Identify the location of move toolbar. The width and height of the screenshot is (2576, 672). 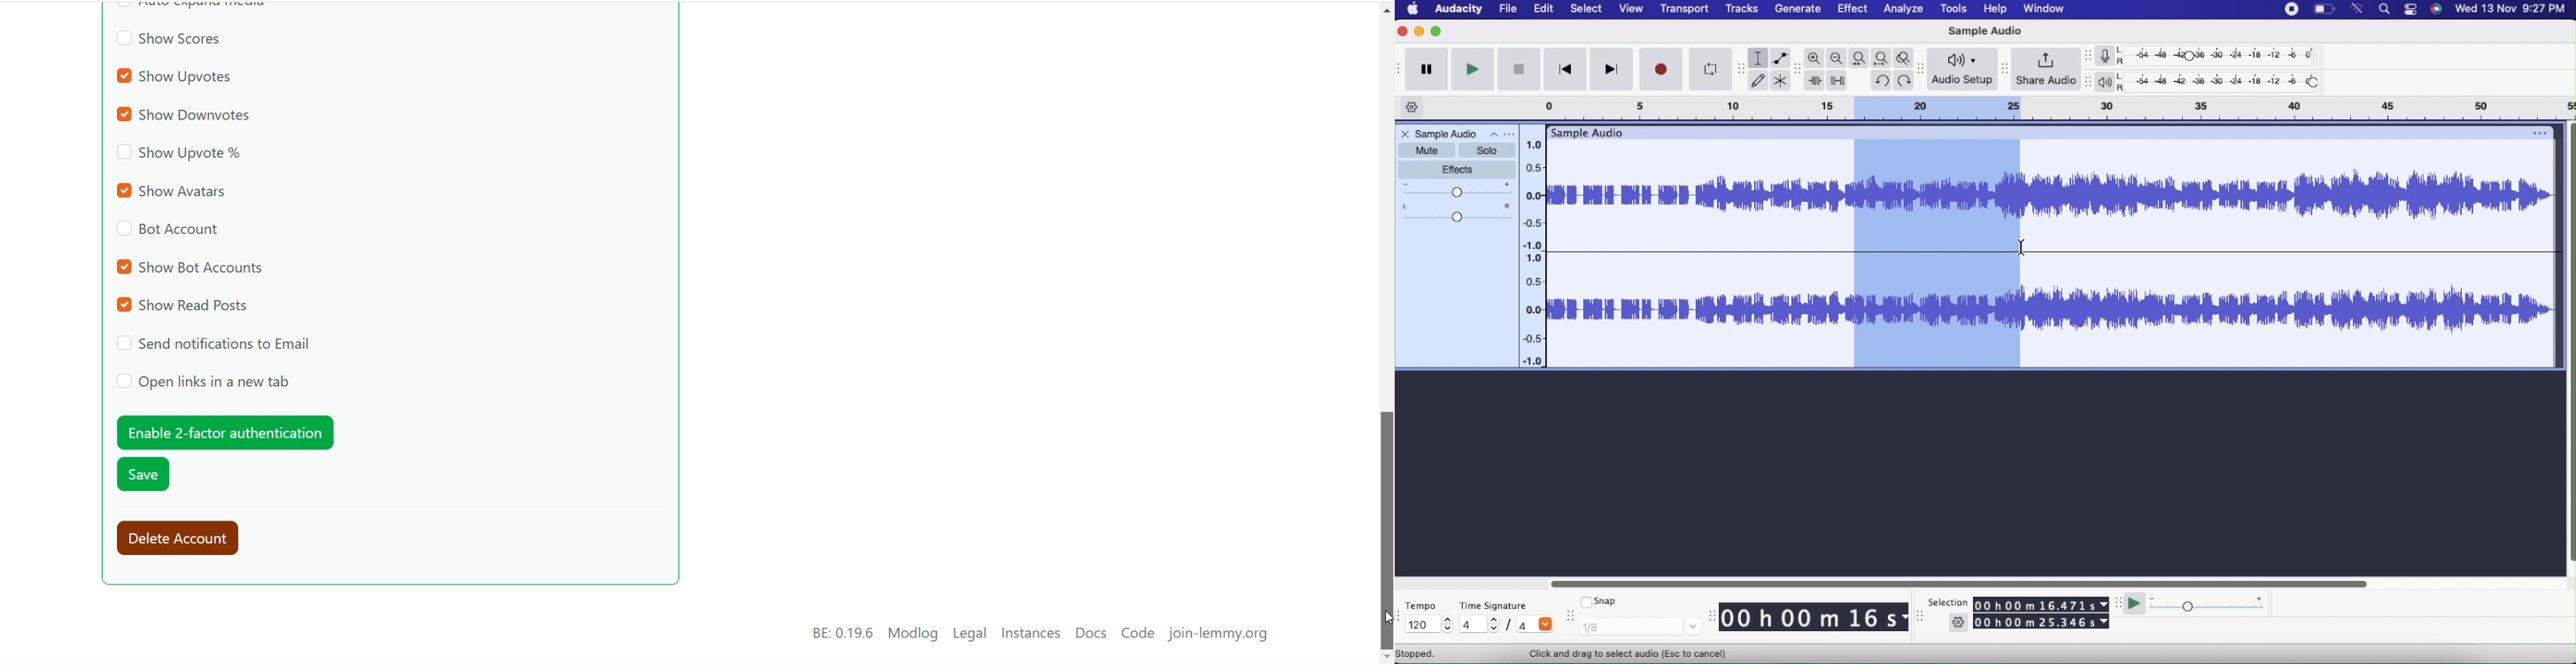
(2088, 83).